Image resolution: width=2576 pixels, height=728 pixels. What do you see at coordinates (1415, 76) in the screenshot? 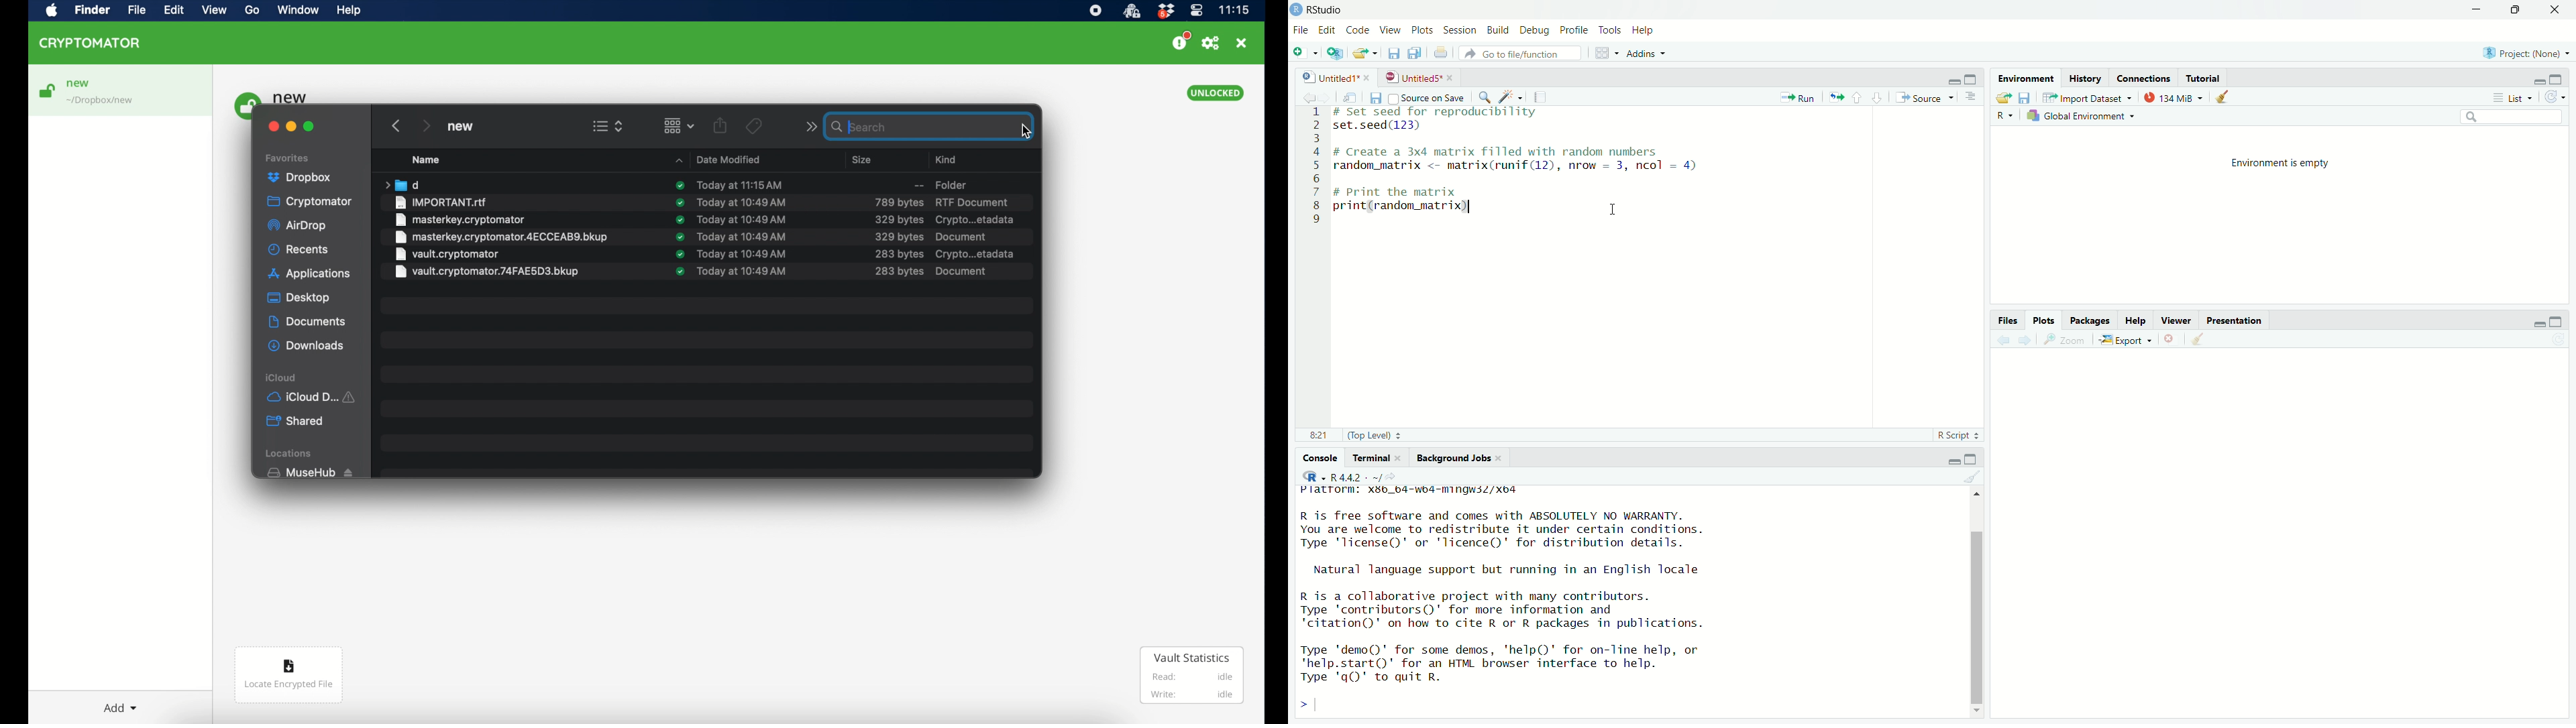
I see `UntitledS*` at bounding box center [1415, 76].